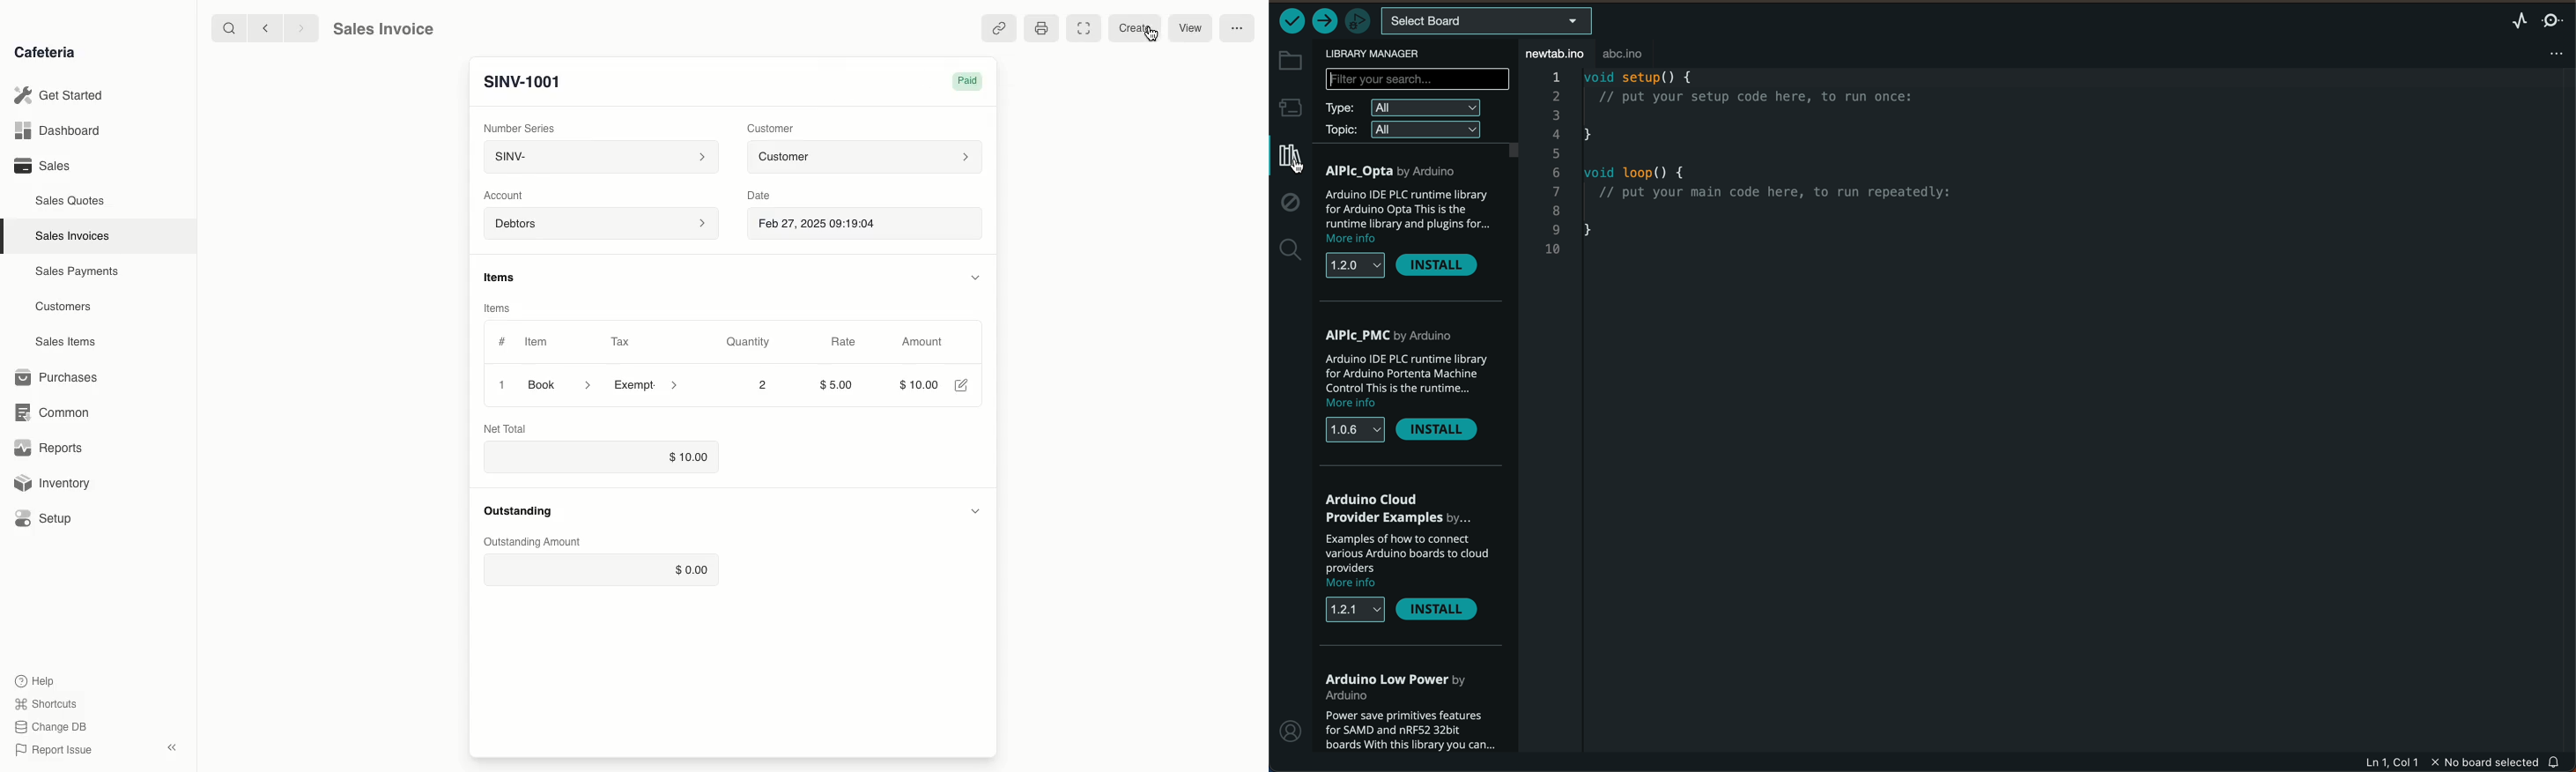 This screenshot has height=784, width=2576. I want to click on Outstanding, so click(518, 511).